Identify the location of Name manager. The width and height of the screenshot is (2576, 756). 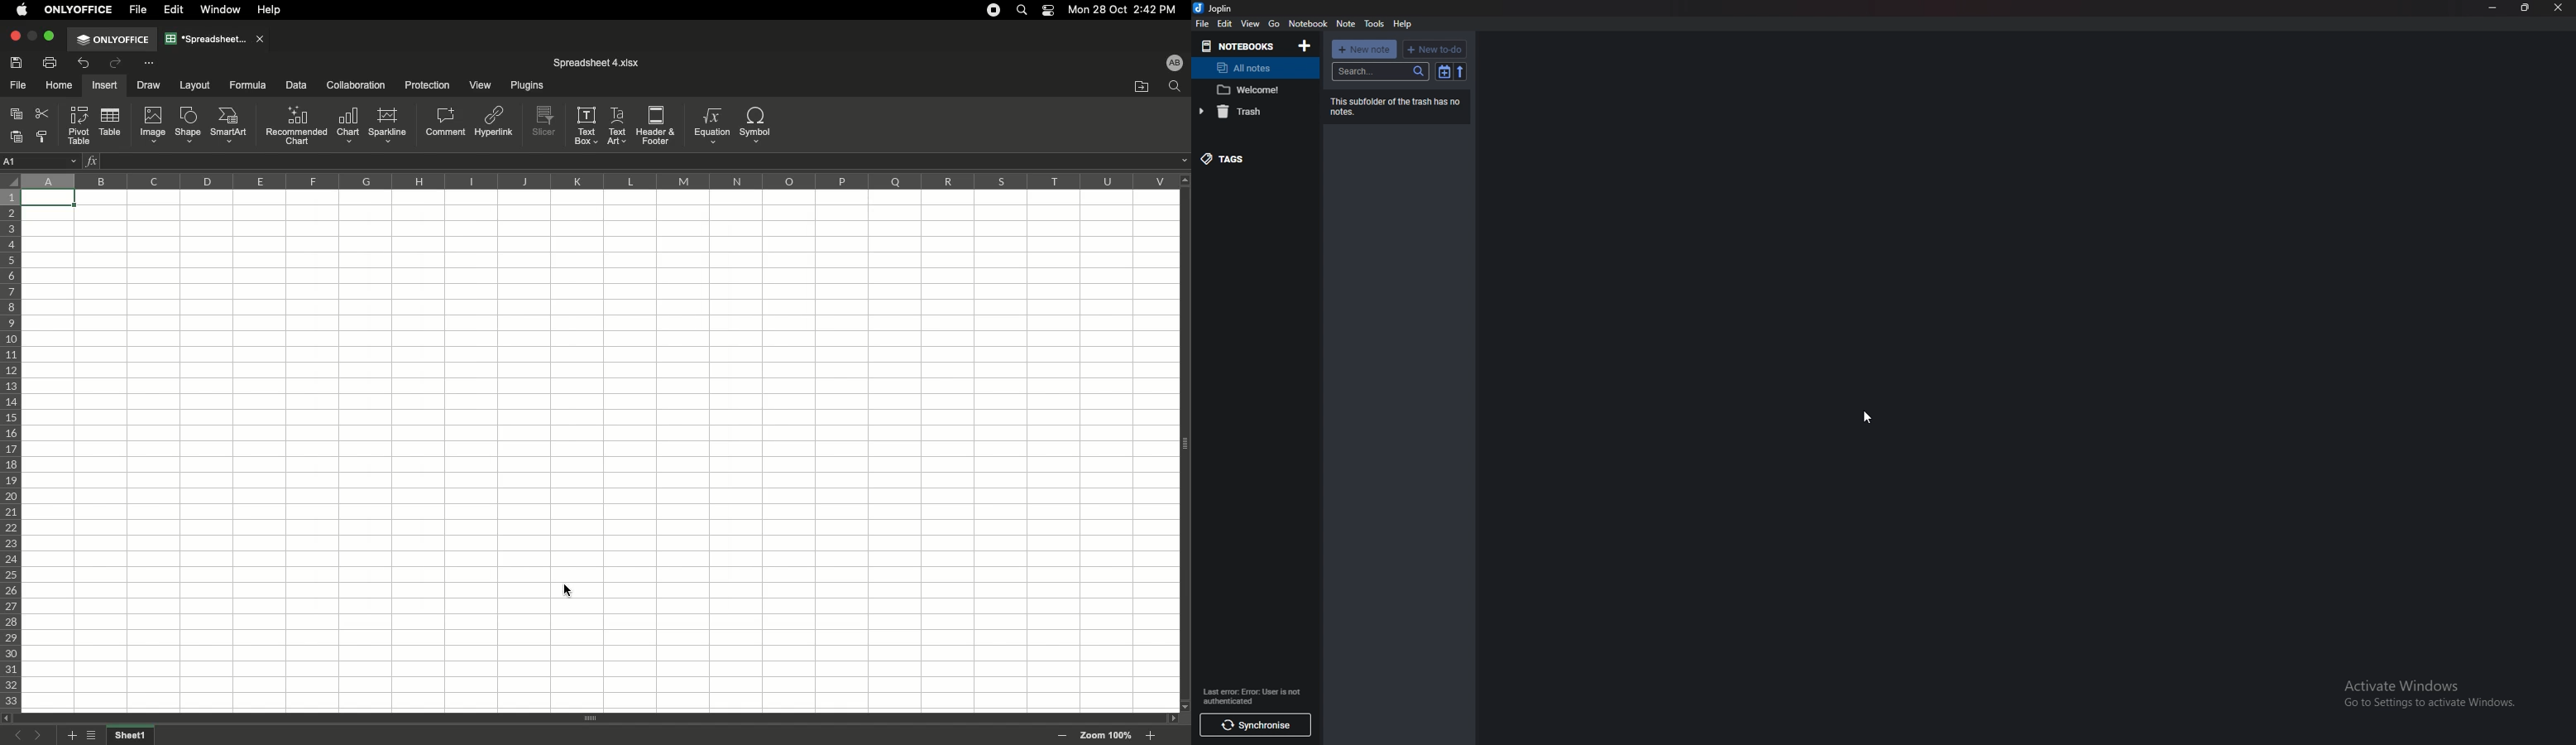
(41, 160).